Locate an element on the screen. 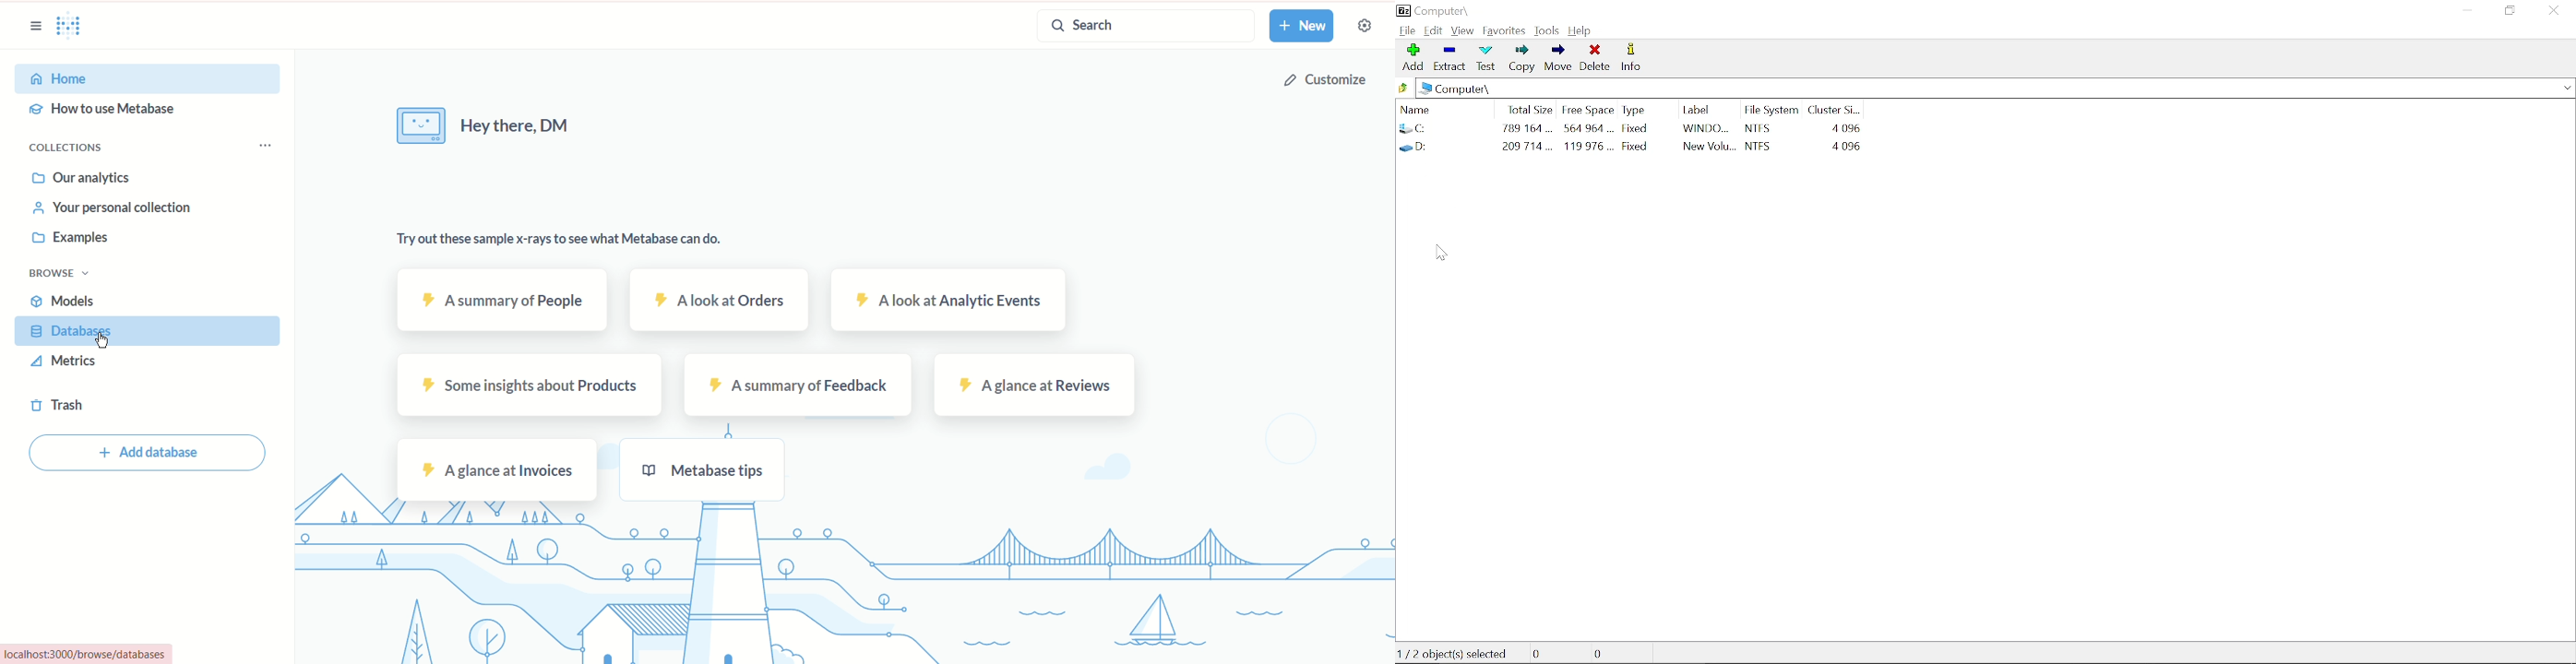 This screenshot has height=672, width=2576. A glance at Invoices is located at coordinates (496, 468).